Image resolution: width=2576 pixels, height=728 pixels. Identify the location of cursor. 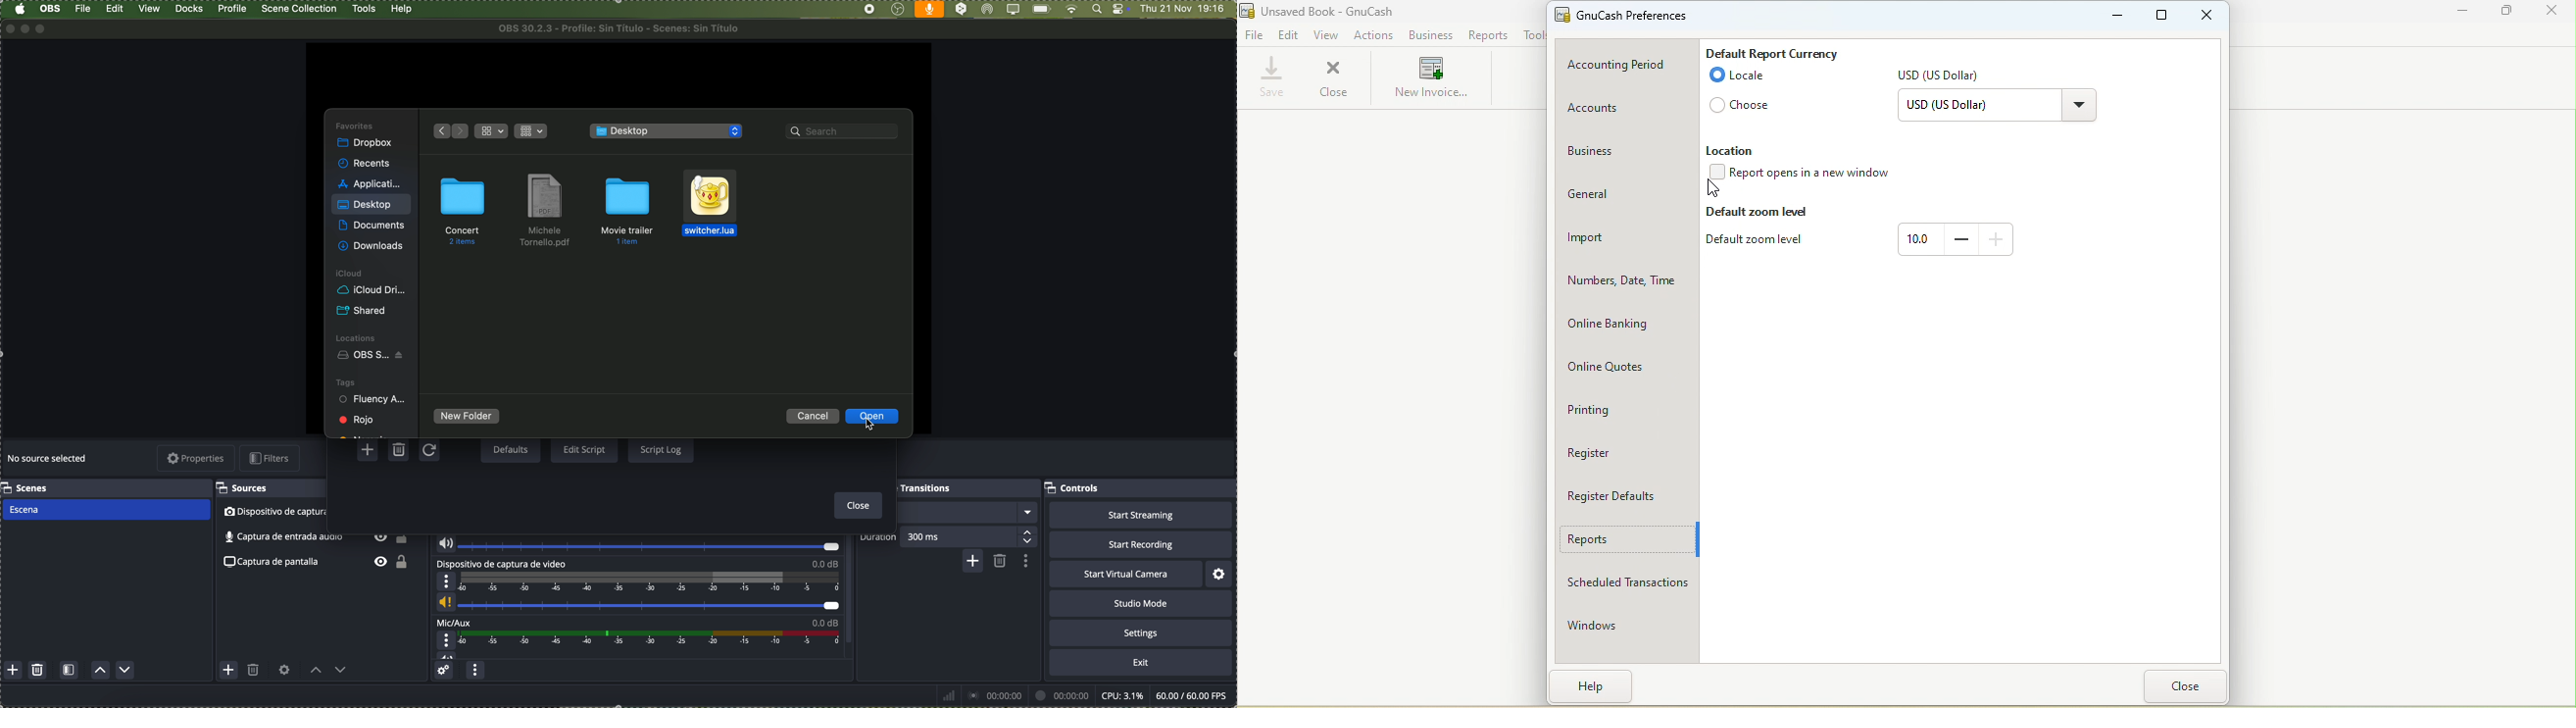
(1714, 190).